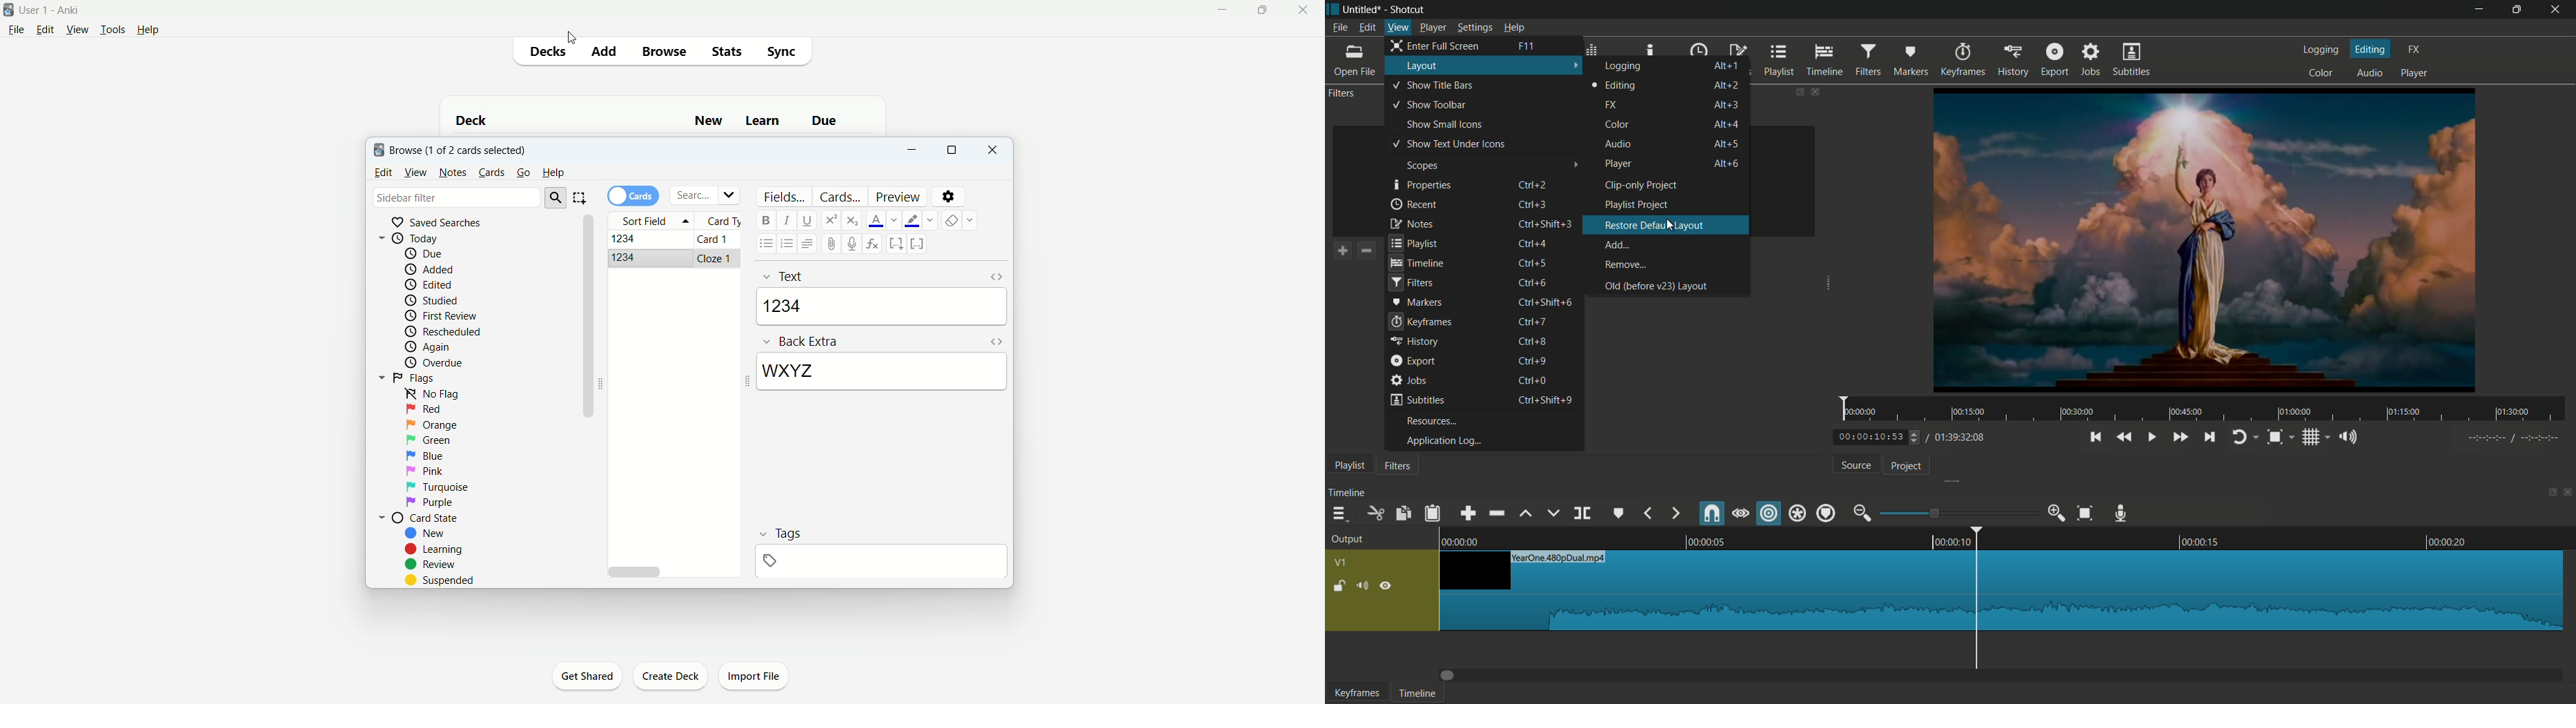 The height and width of the screenshot is (728, 2576). Describe the element at coordinates (148, 30) in the screenshot. I see `help` at that location.